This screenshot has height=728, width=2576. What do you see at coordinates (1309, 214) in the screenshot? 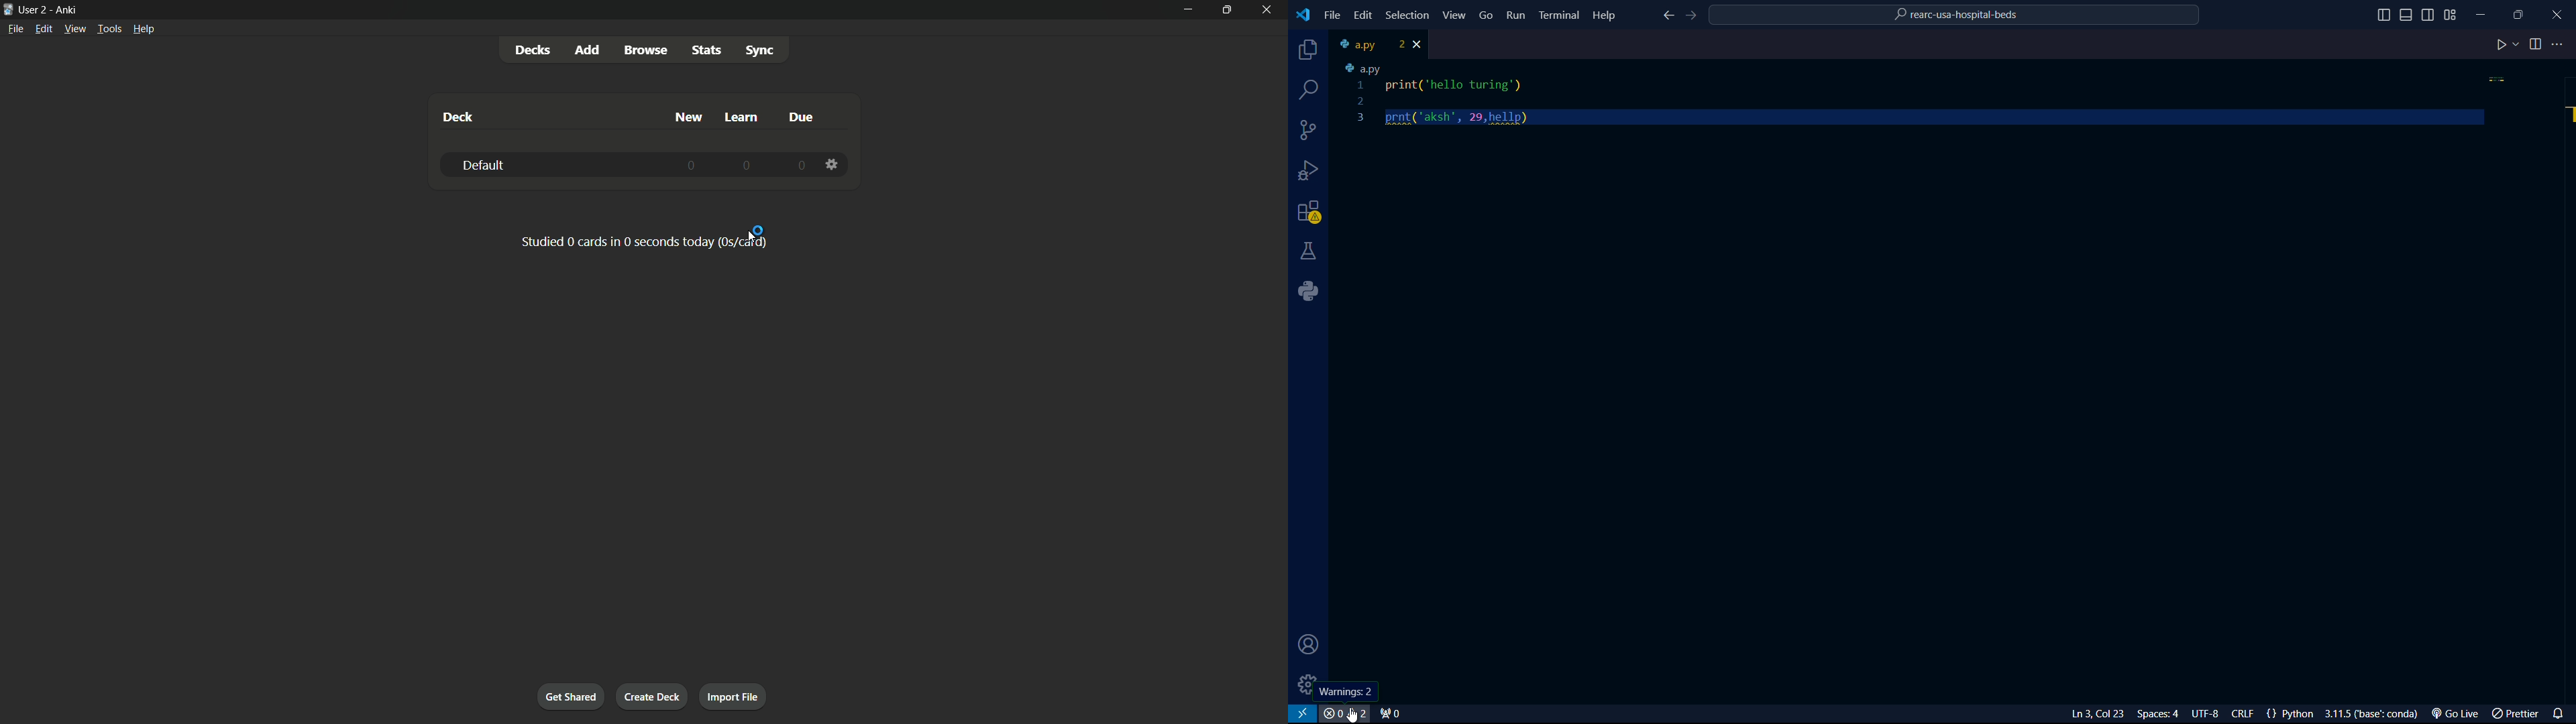
I see `warning` at bounding box center [1309, 214].